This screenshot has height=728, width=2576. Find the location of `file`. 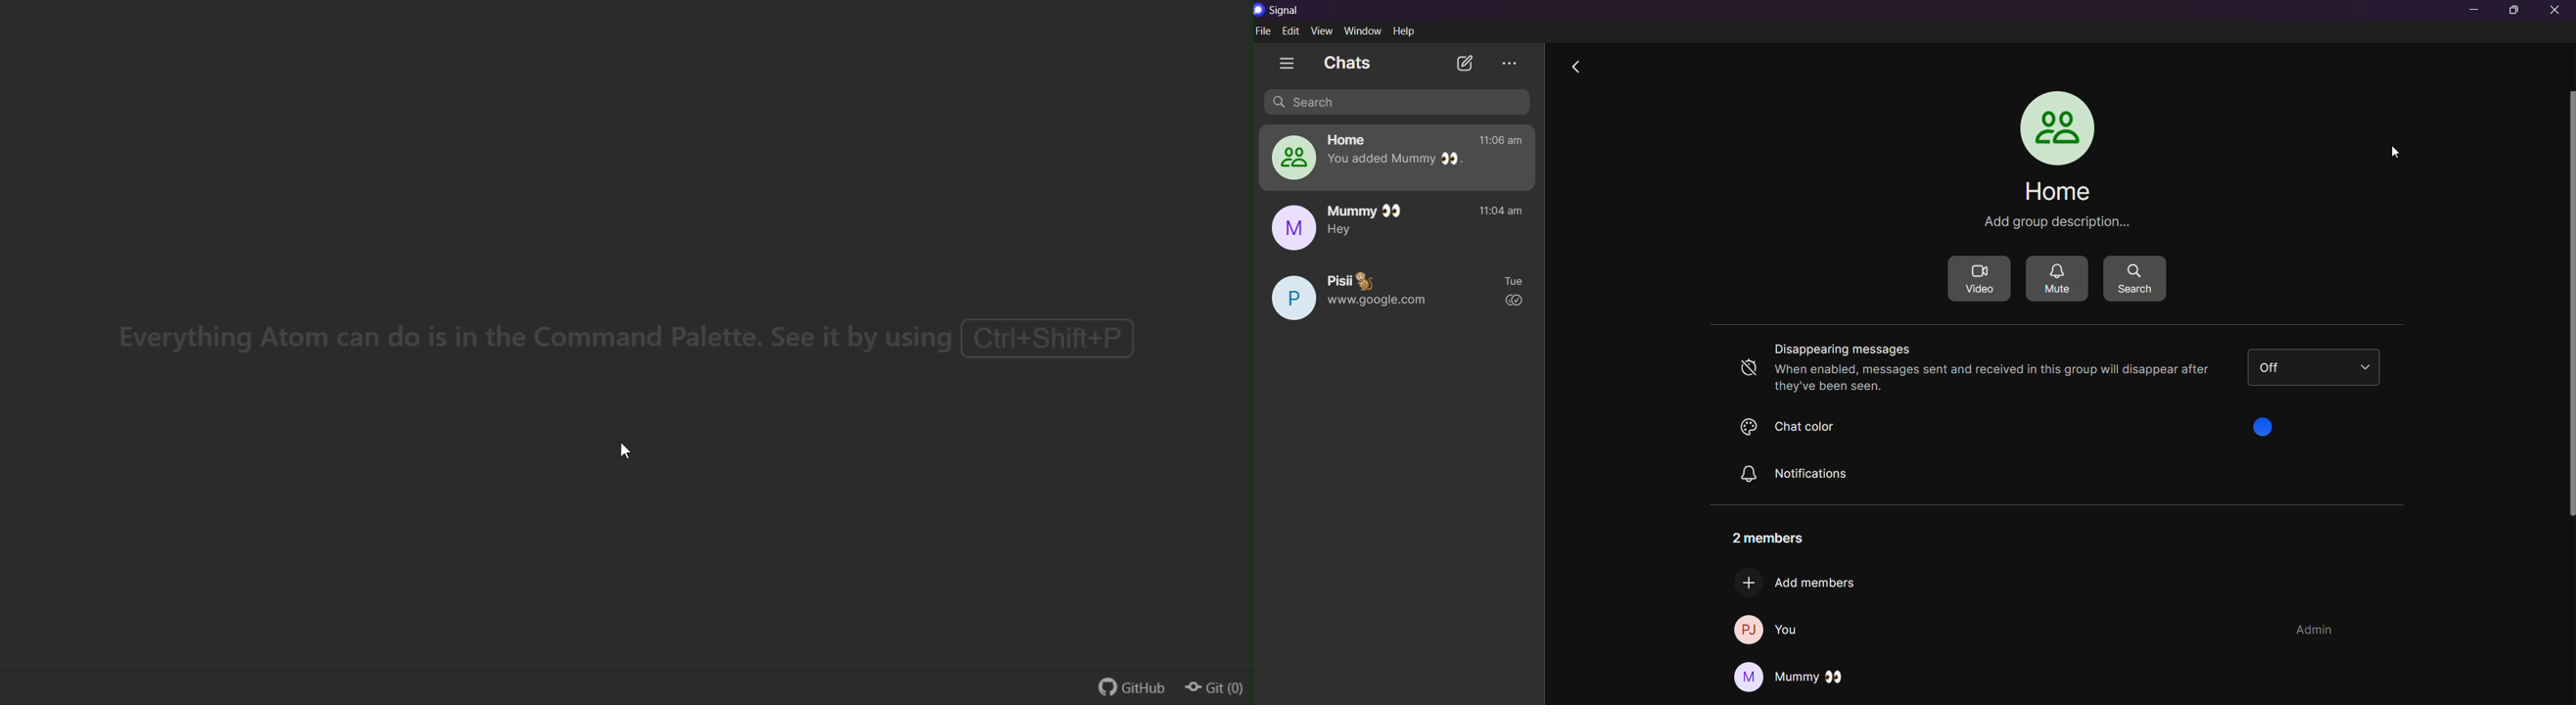

file is located at coordinates (1265, 31).